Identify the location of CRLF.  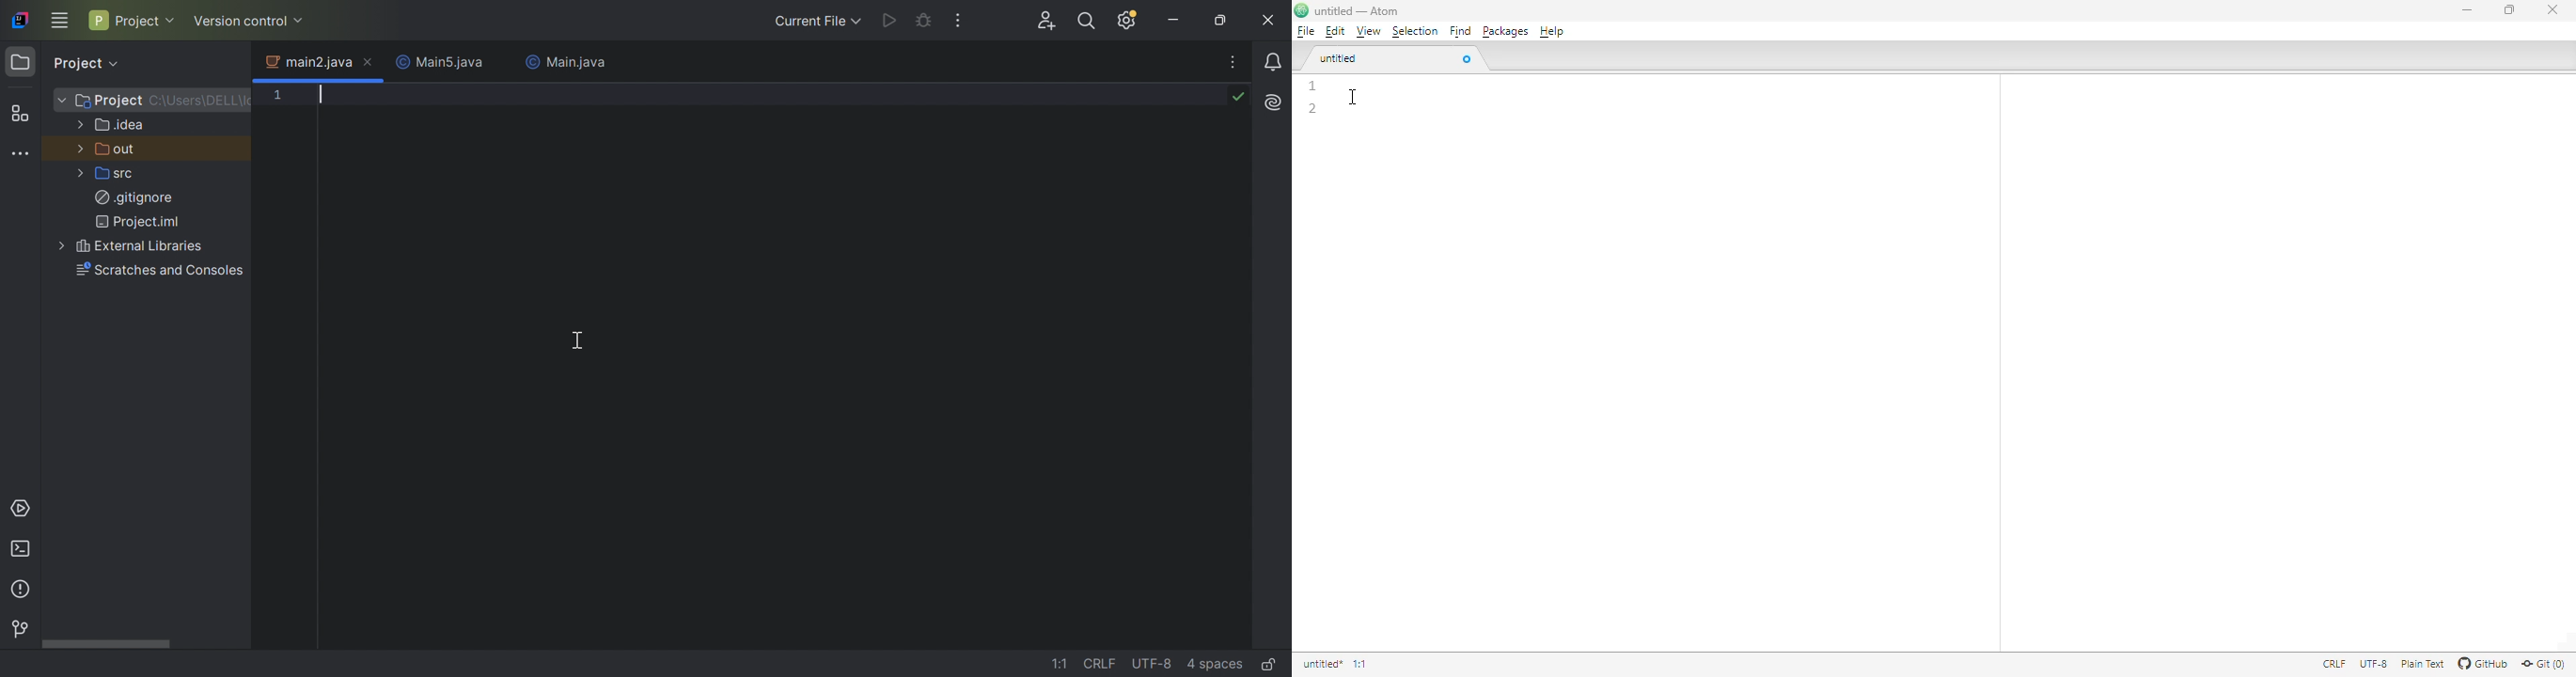
(1102, 663).